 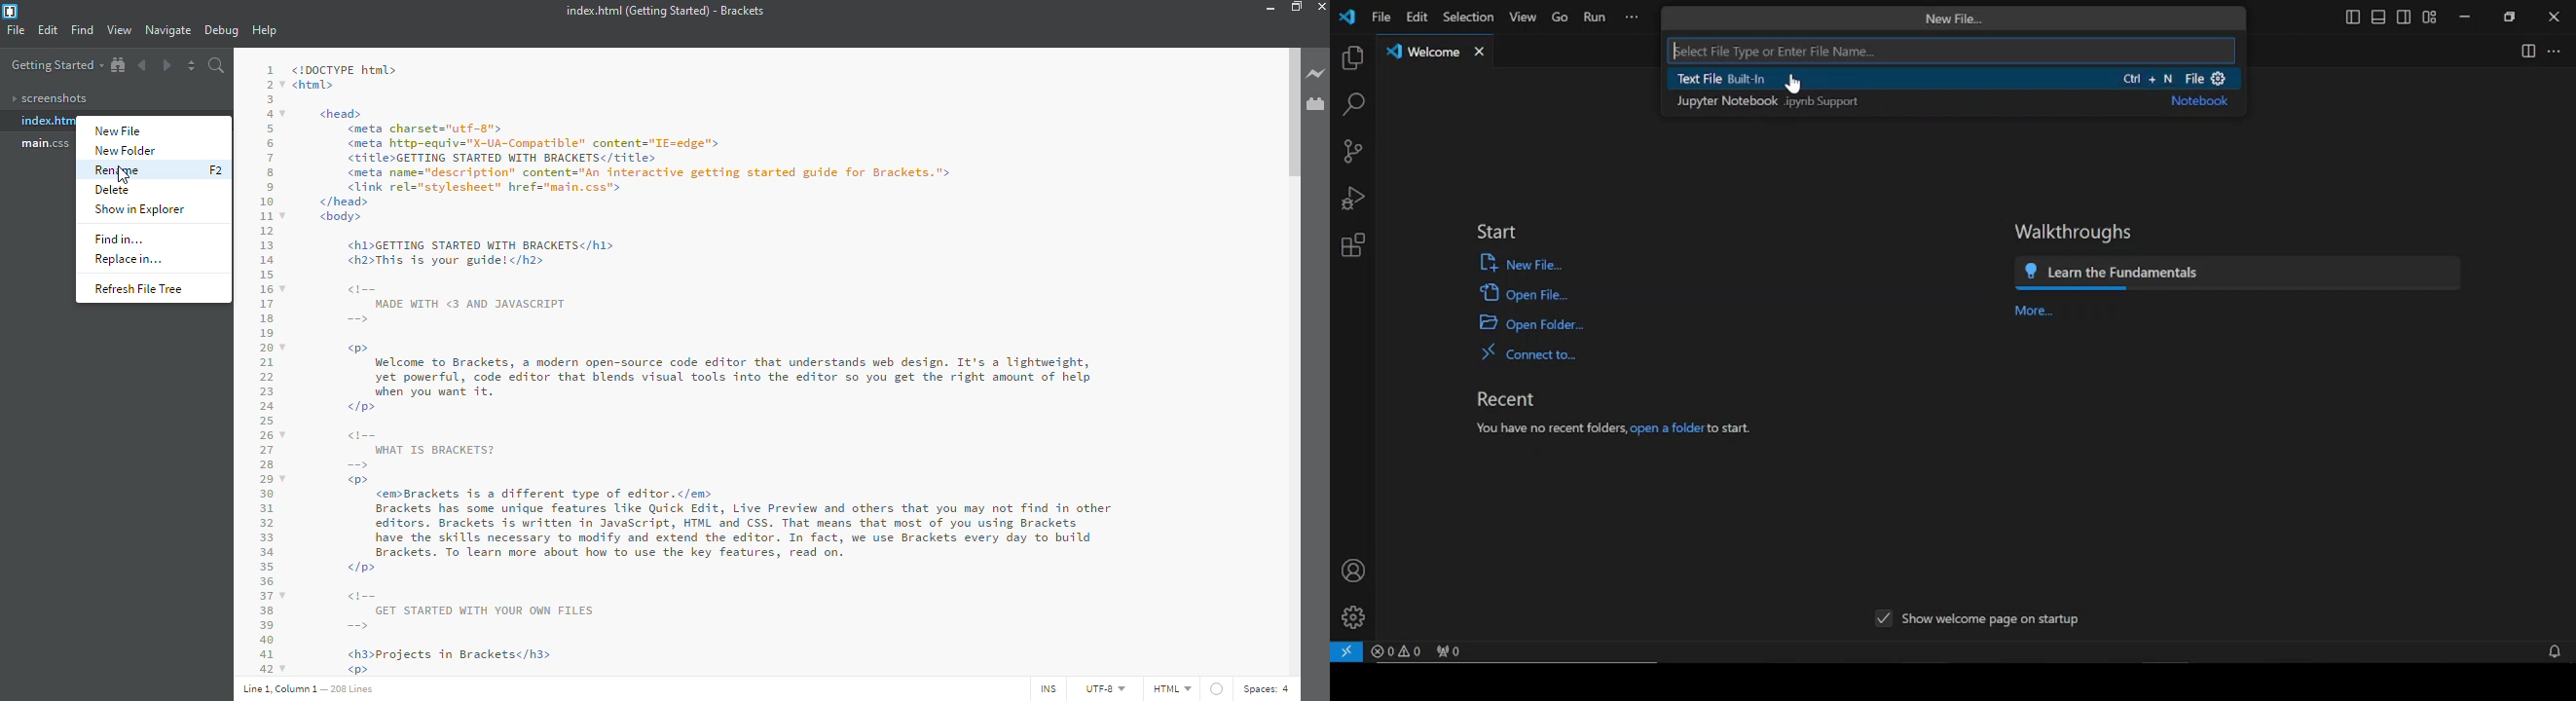 I want to click on vscode, so click(x=1346, y=17).